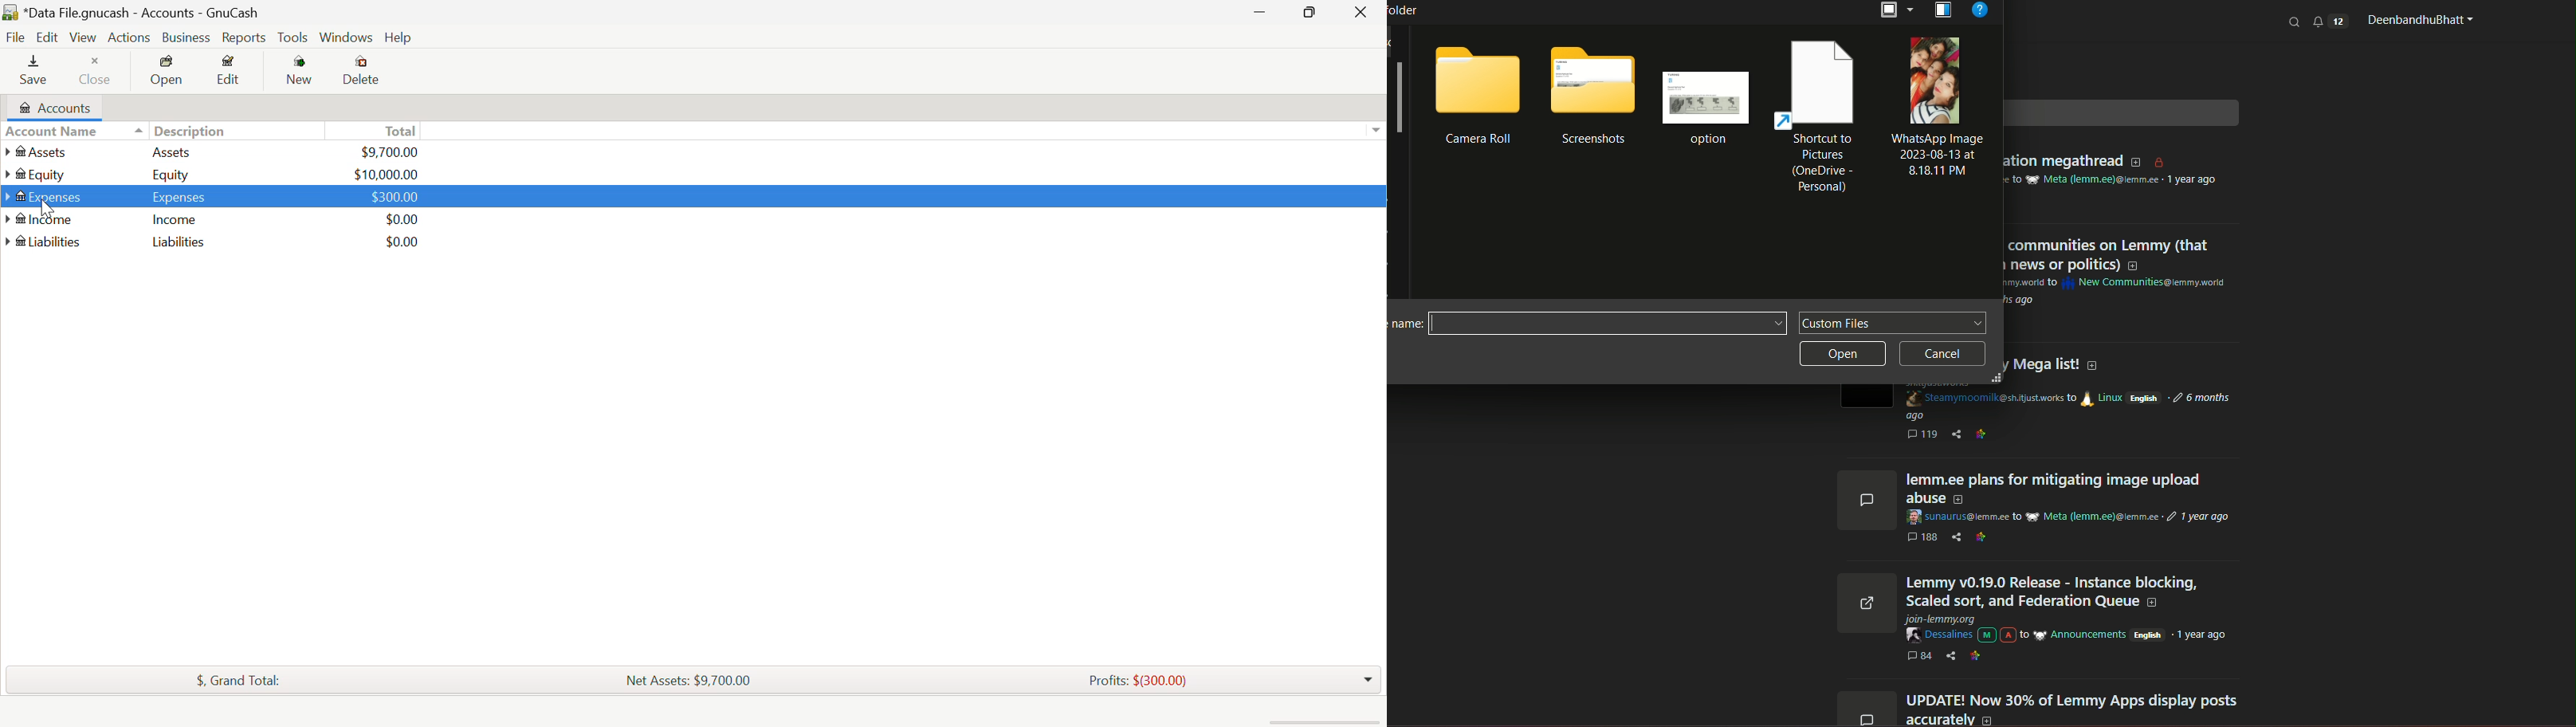 The height and width of the screenshot is (728, 2576). I want to click on WhatsApp Image 2023-08-13 at 8.18.11 PM, so click(1934, 155).